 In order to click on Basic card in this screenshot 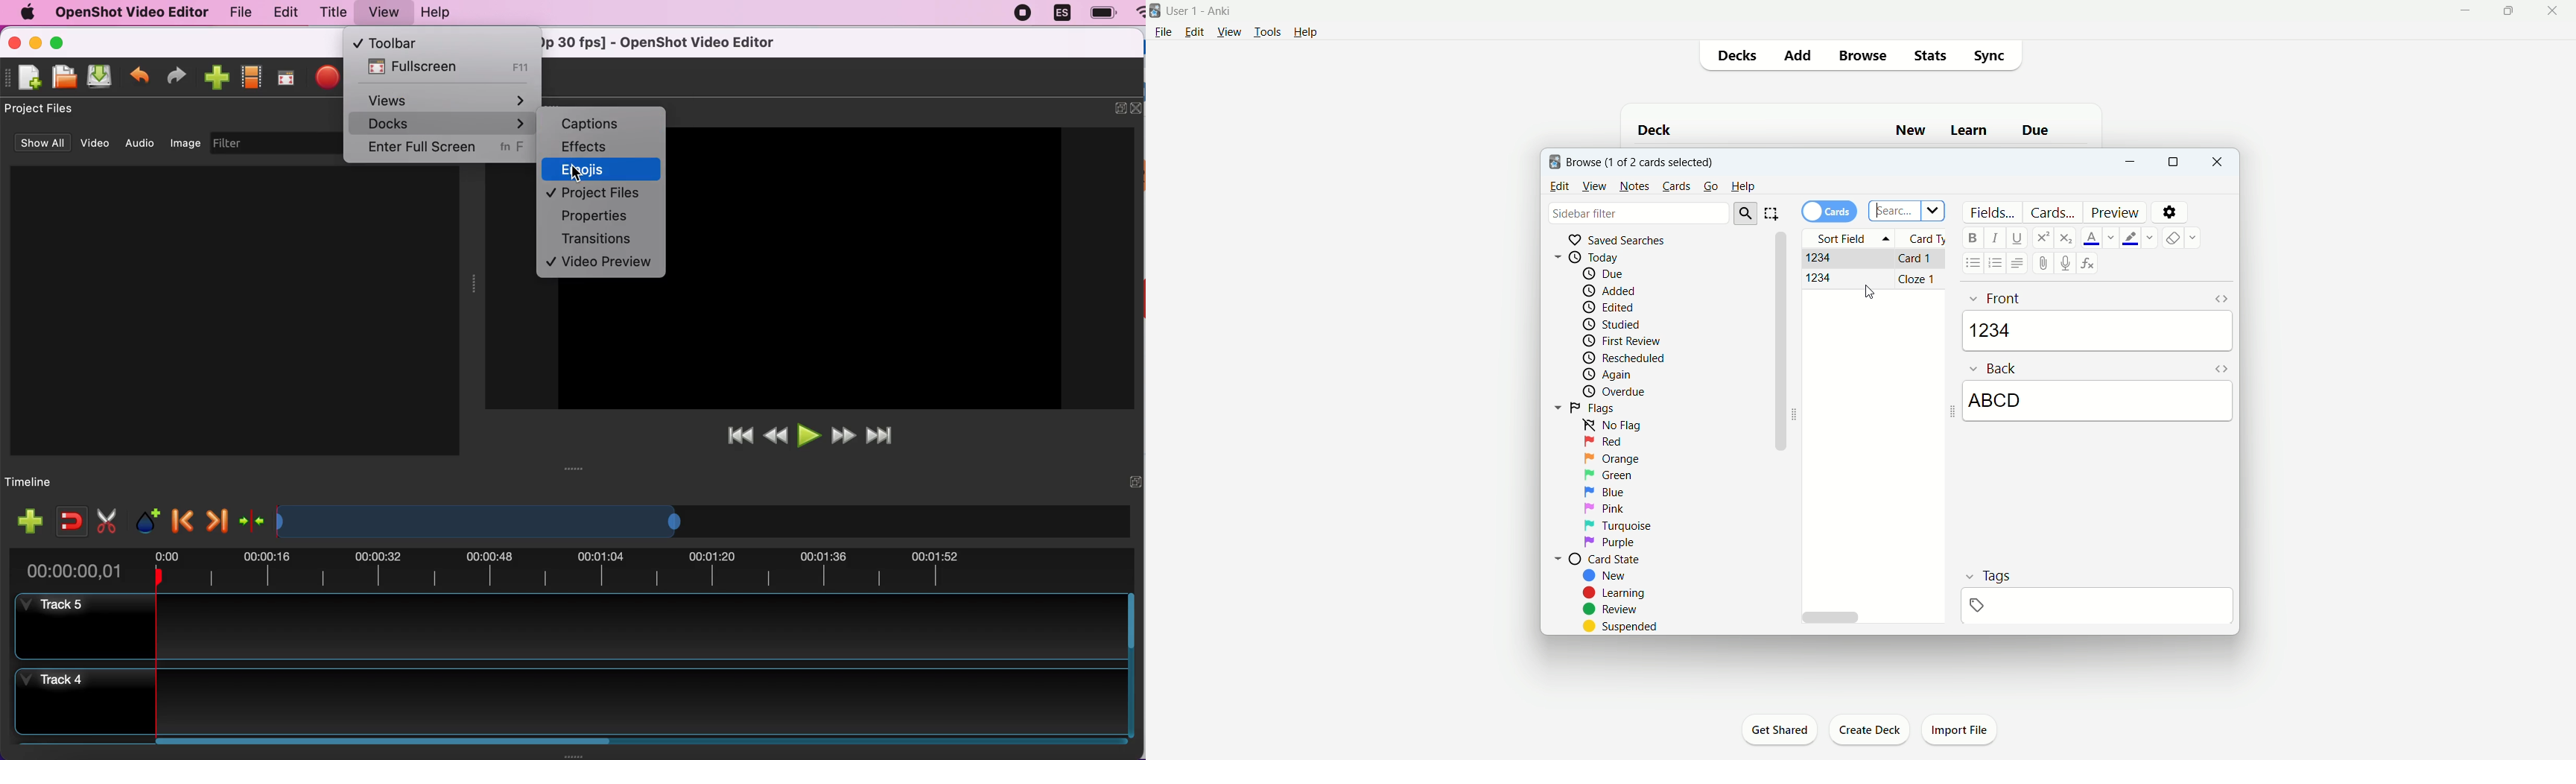, I will do `click(1877, 258)`.